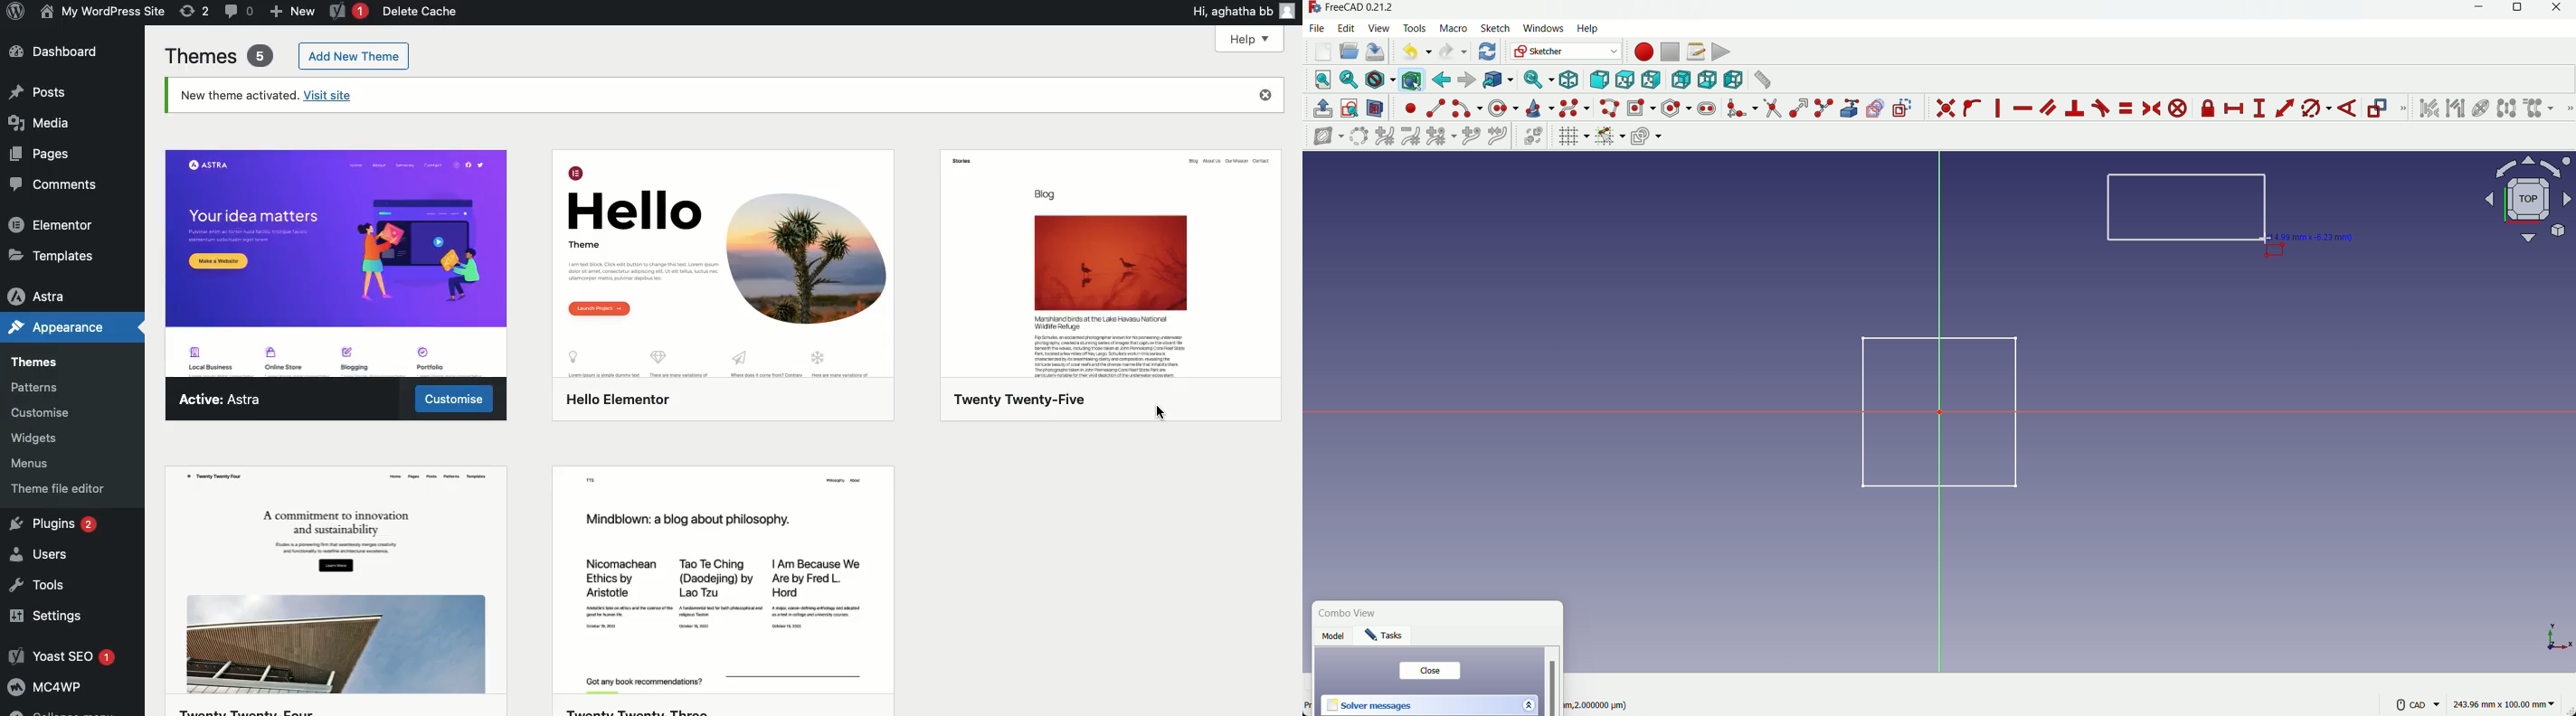  I want to click on Customise, so click(41, 412).